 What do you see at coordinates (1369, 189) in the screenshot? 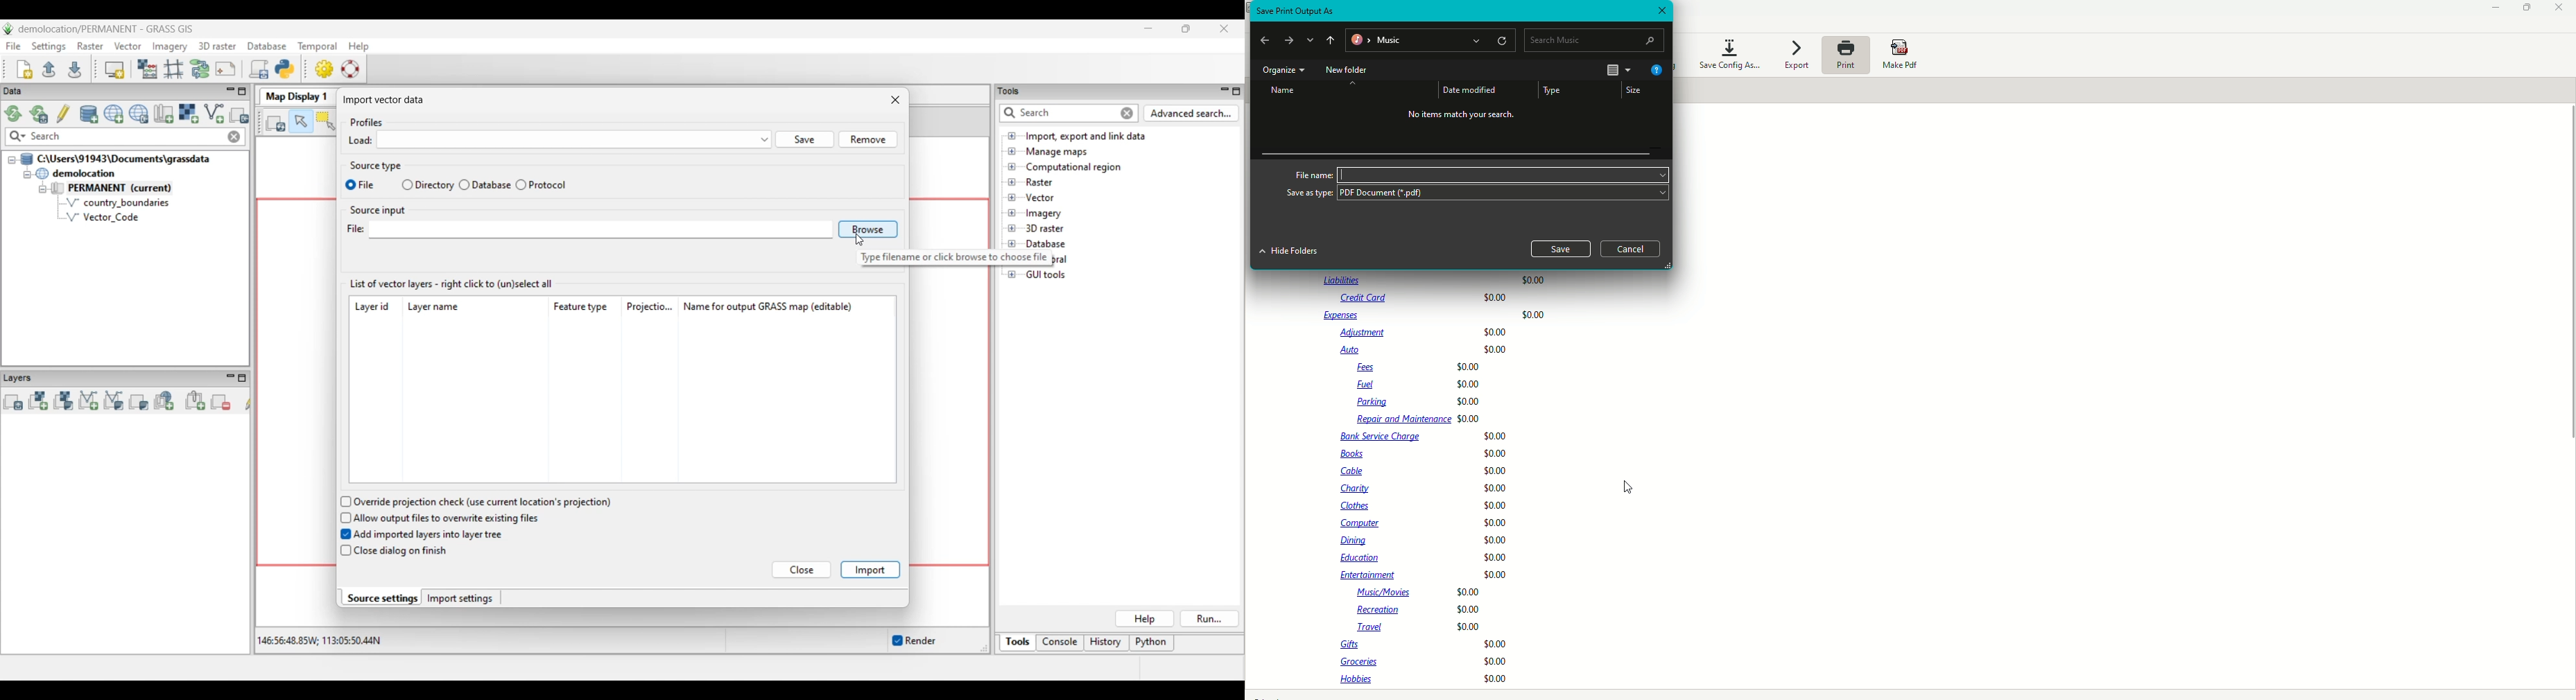
I see `Report.html` at bounding box center [1369, 189].